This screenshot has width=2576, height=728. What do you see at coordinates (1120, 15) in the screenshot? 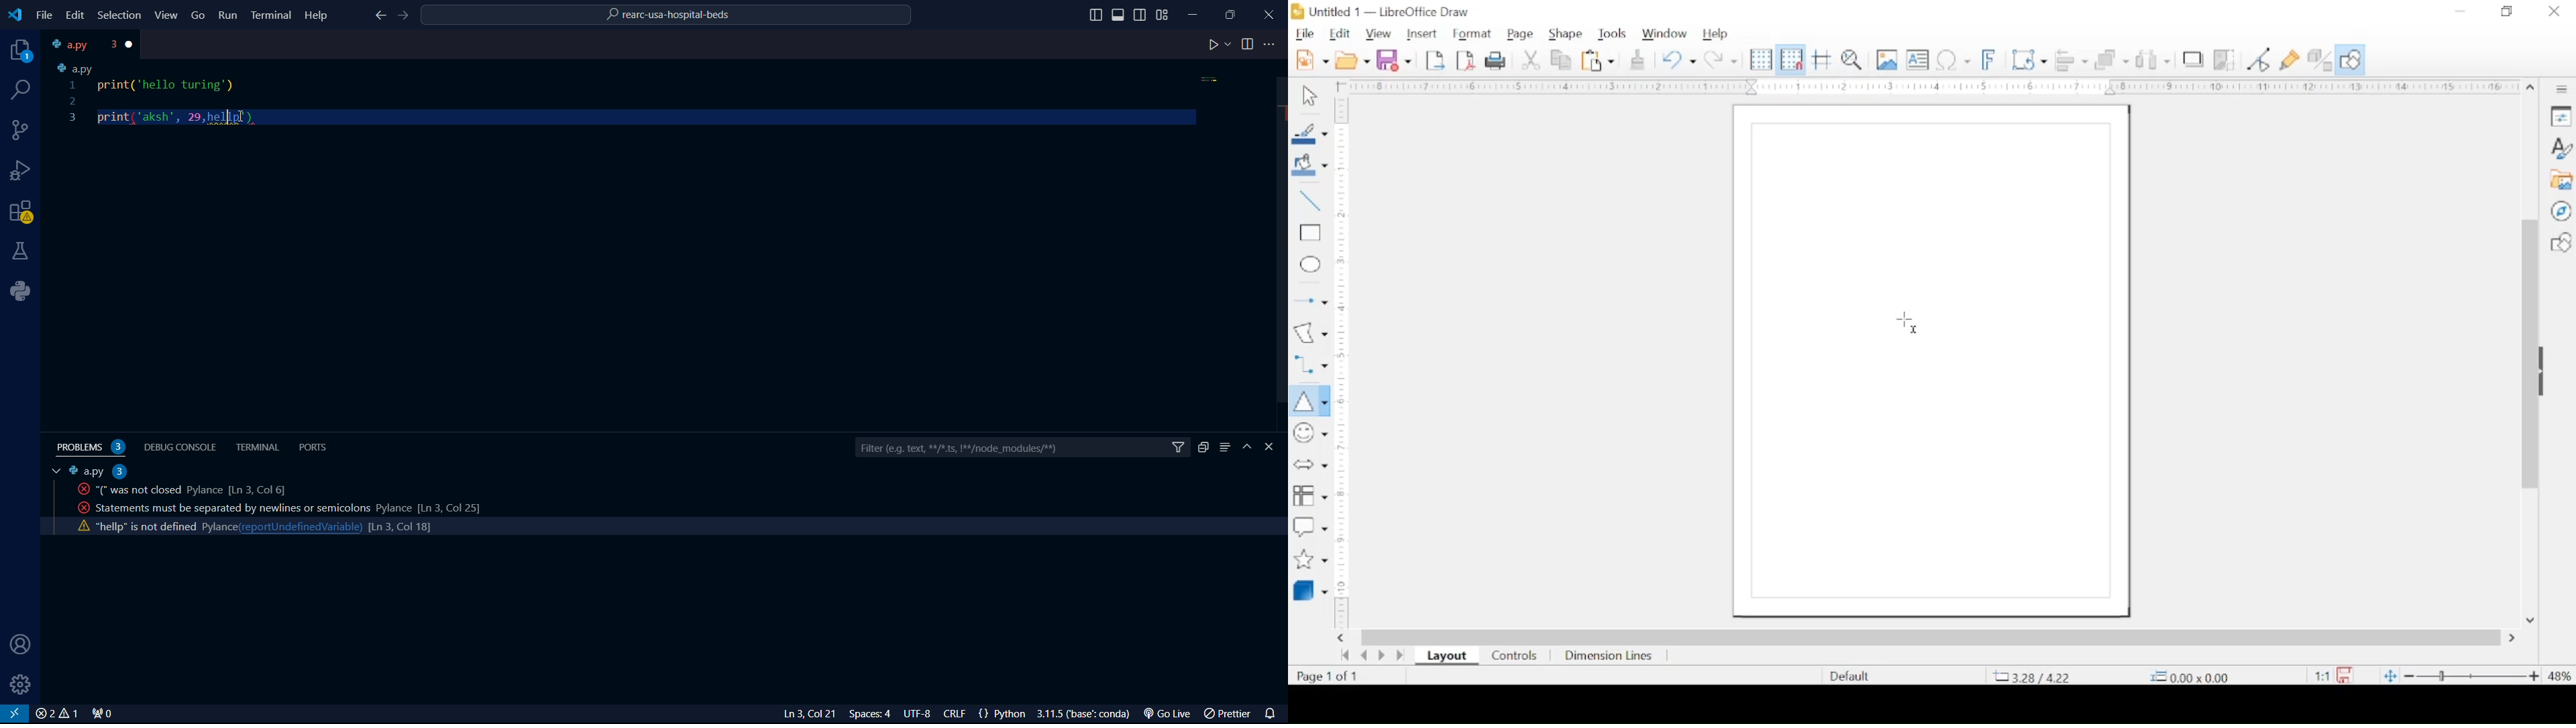
I see `toggle sidebar` at bounding box center [1120, 15].